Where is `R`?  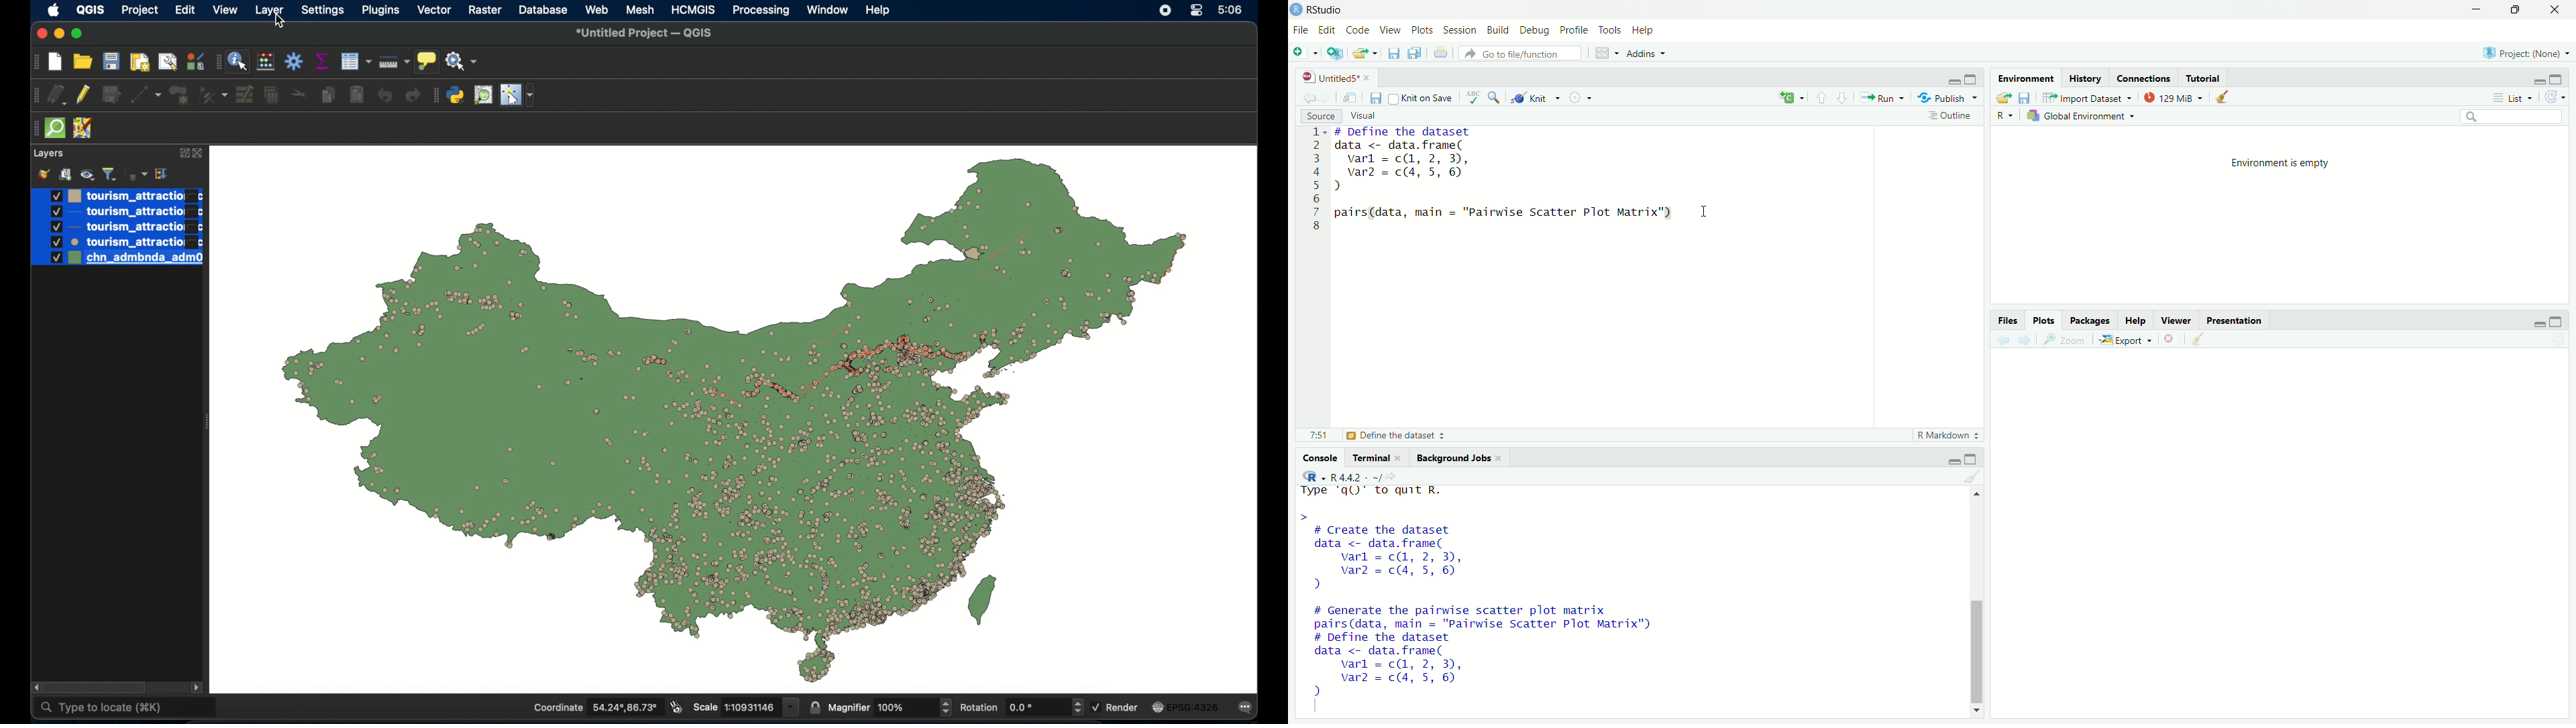
R is located at coordinates (2004, 116).